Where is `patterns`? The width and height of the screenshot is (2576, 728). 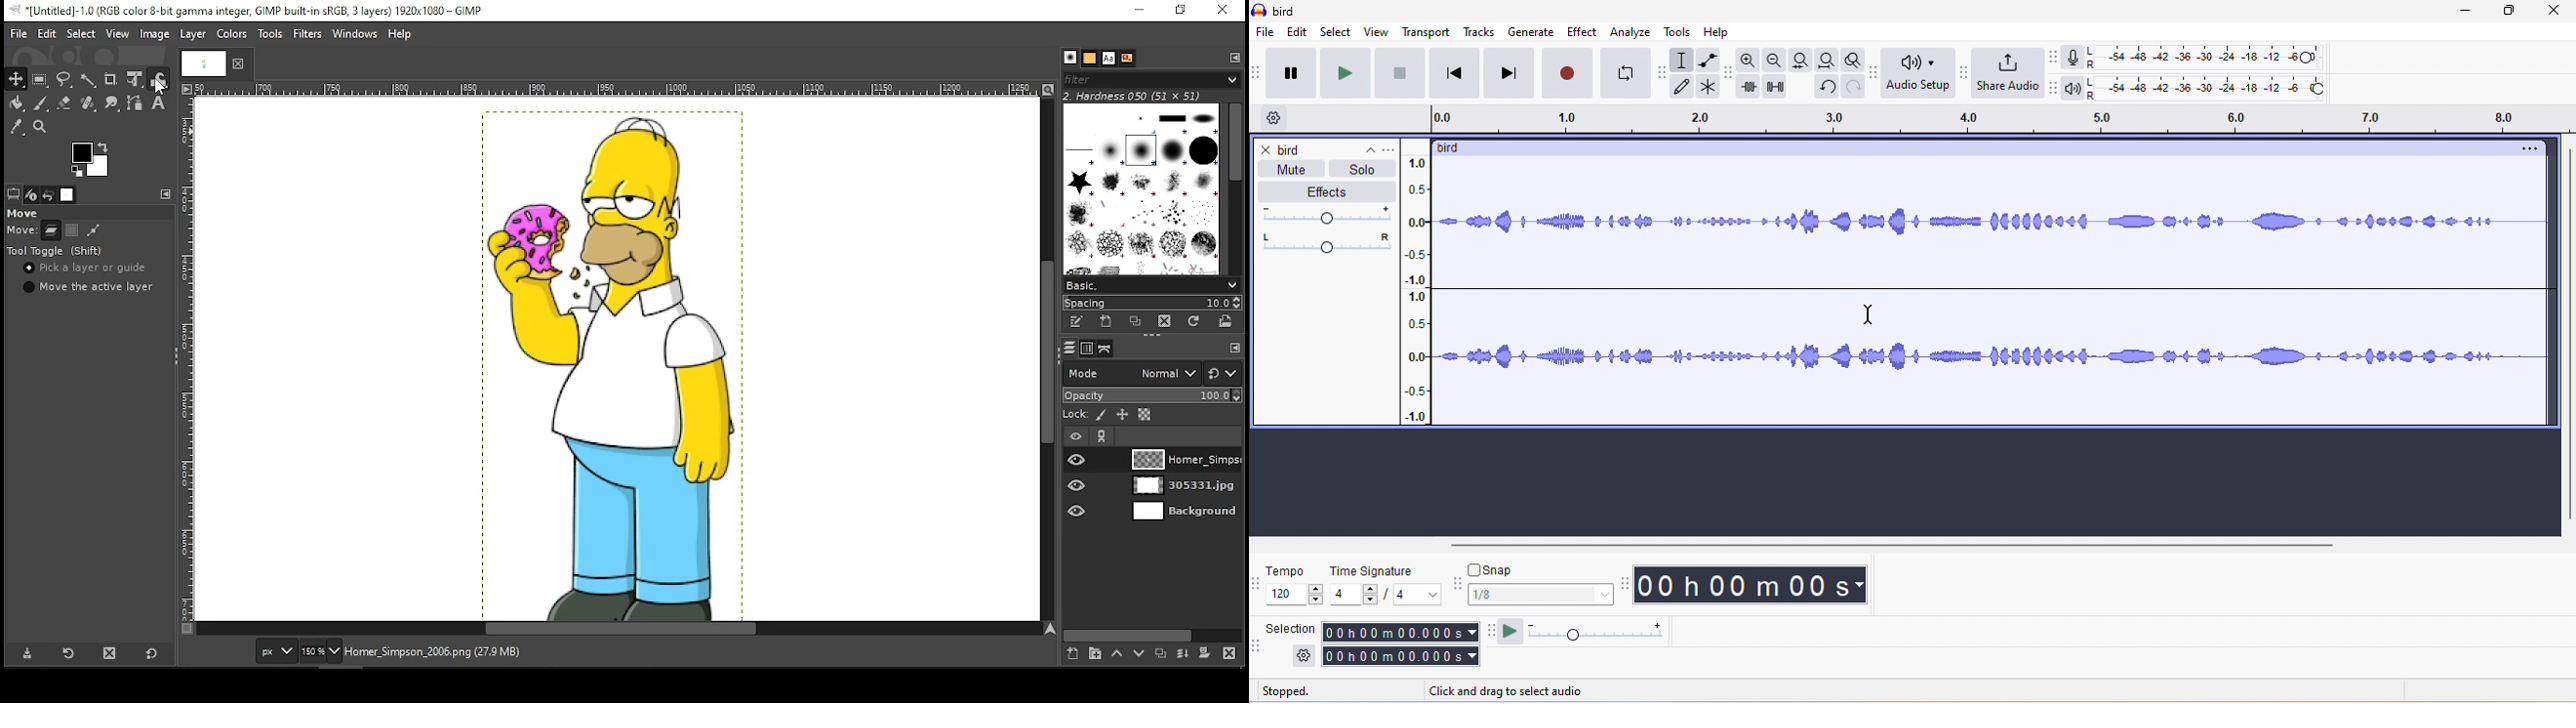 patterns is located at coordinates (1090, 59).